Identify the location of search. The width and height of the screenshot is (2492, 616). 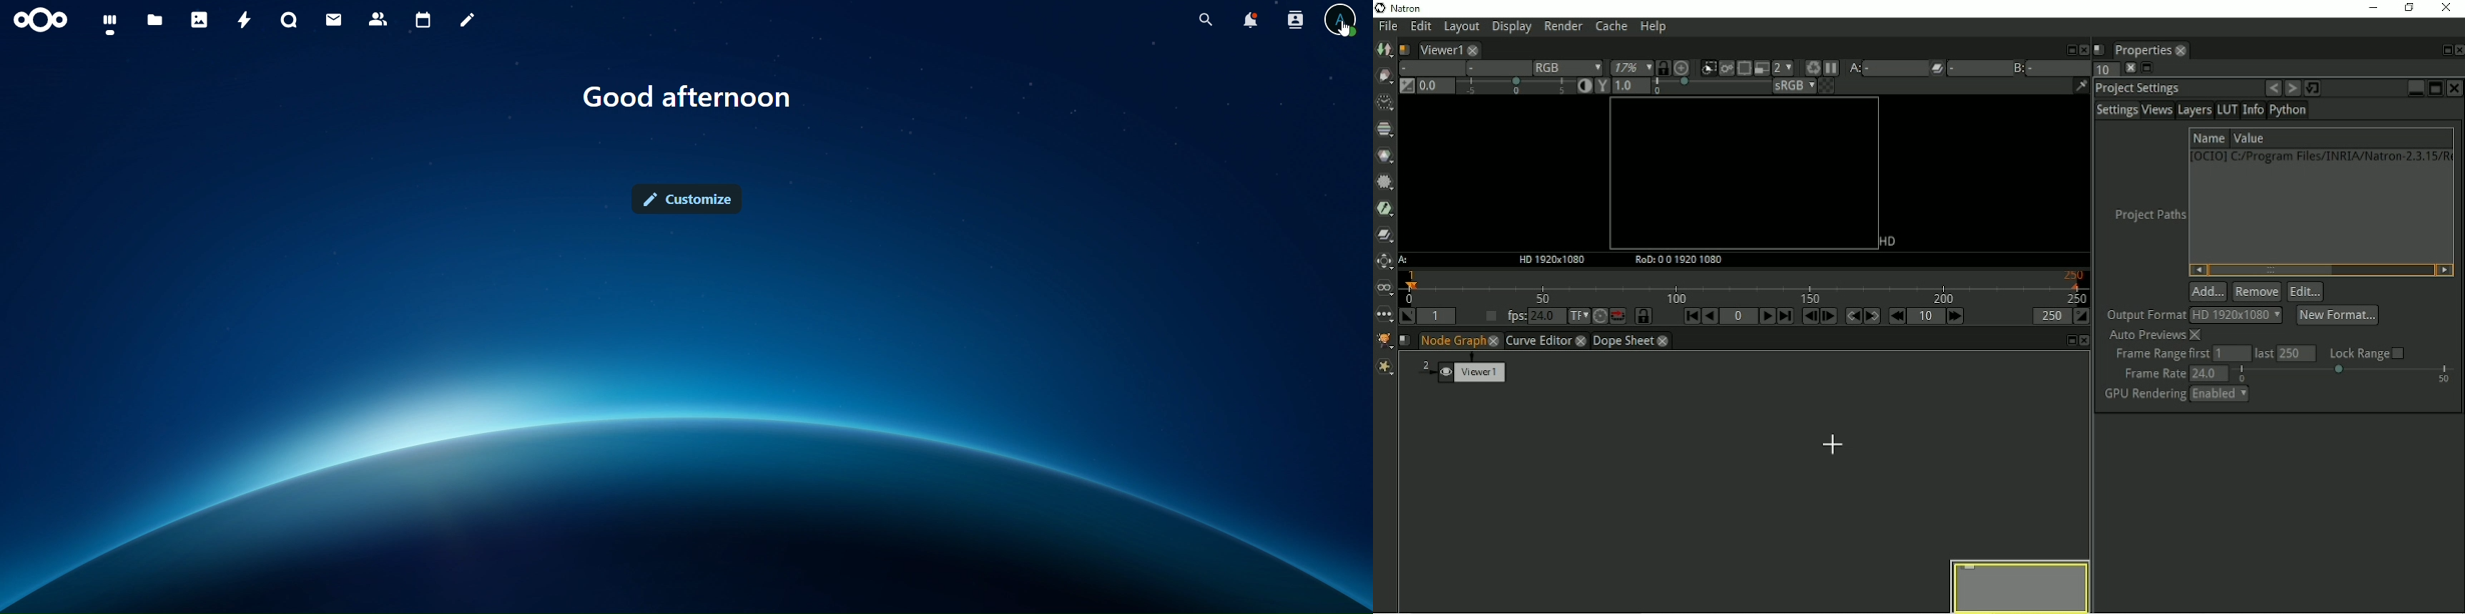
(1205, 20).